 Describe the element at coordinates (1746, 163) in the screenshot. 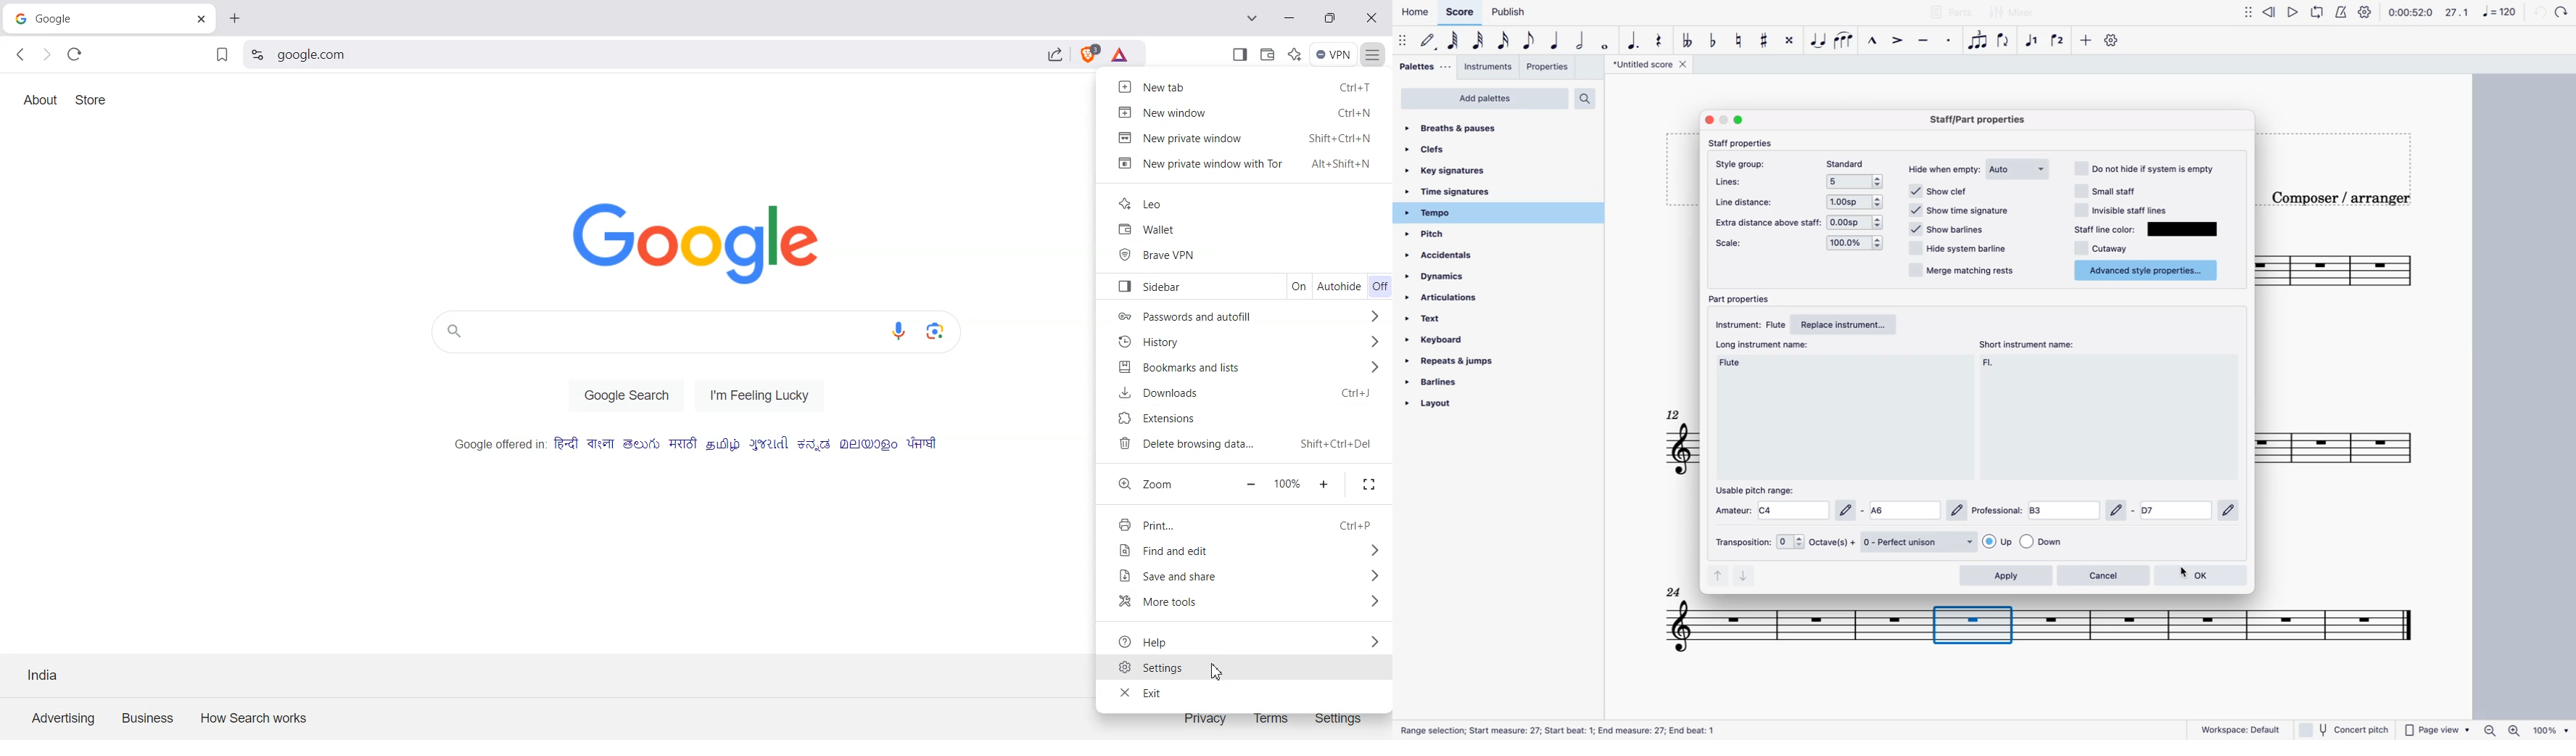

I see `style group` at that location.